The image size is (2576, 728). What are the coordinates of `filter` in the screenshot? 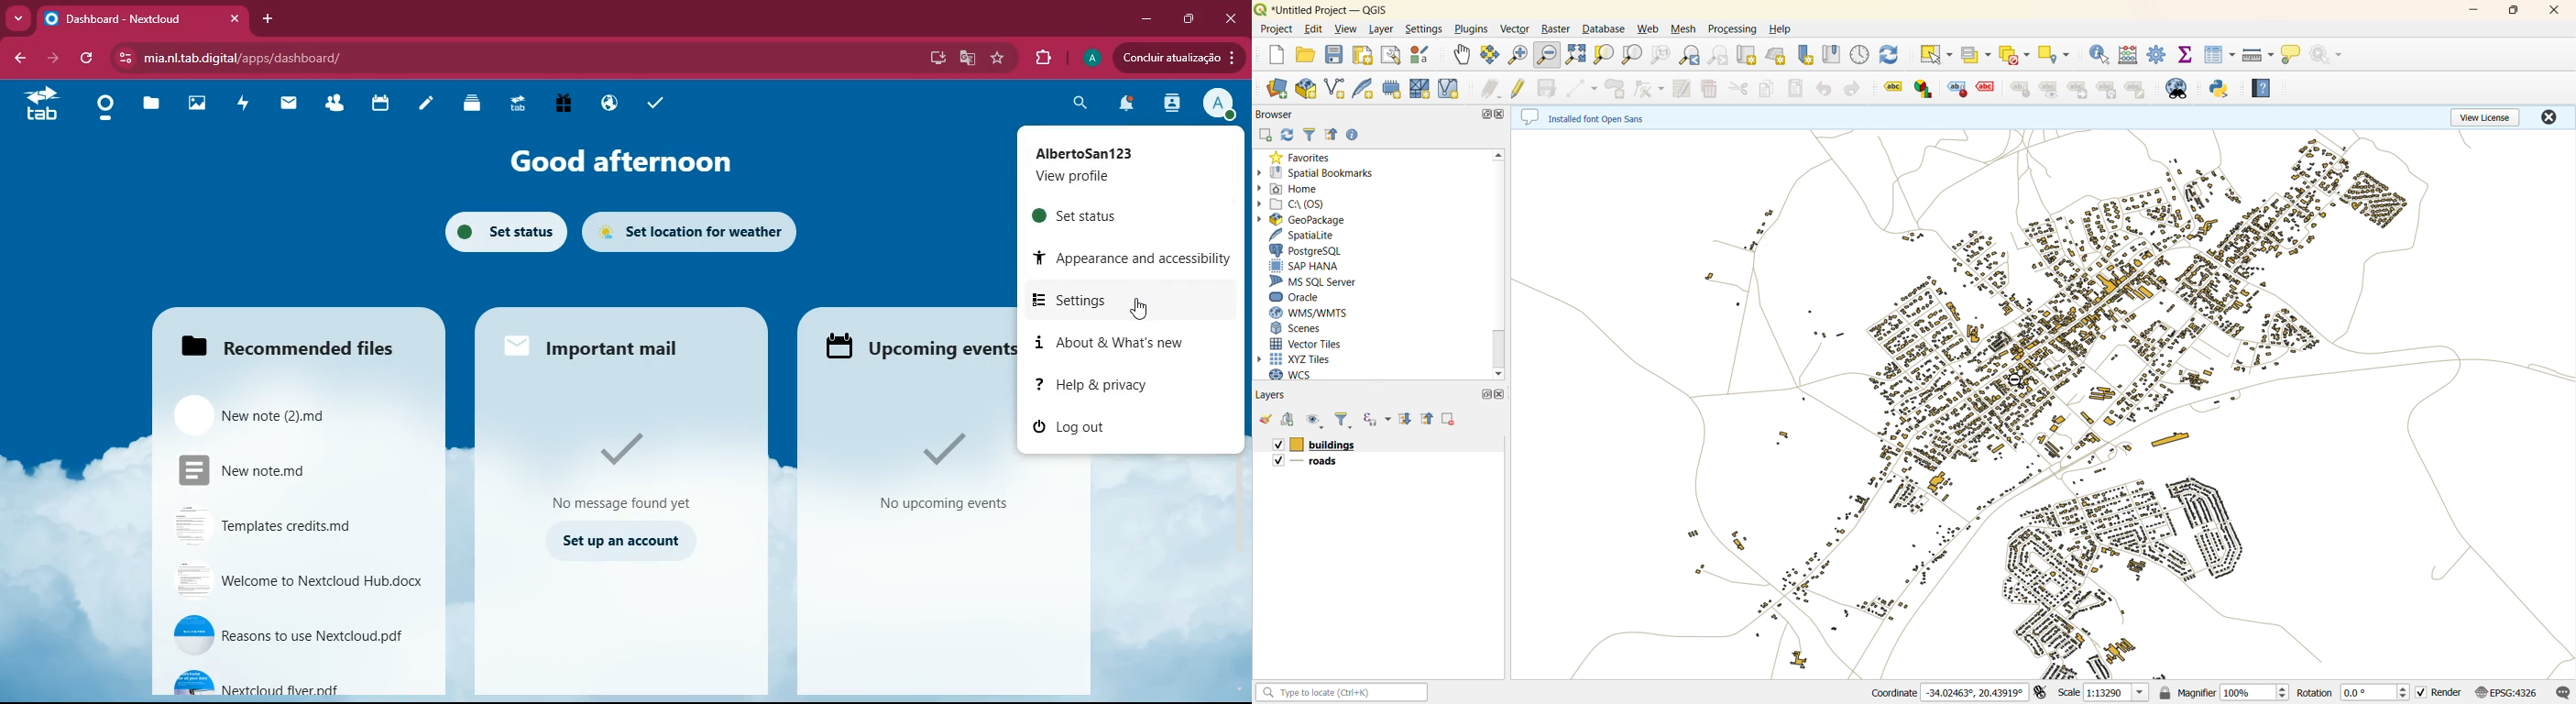 It's located at (1310, 135).